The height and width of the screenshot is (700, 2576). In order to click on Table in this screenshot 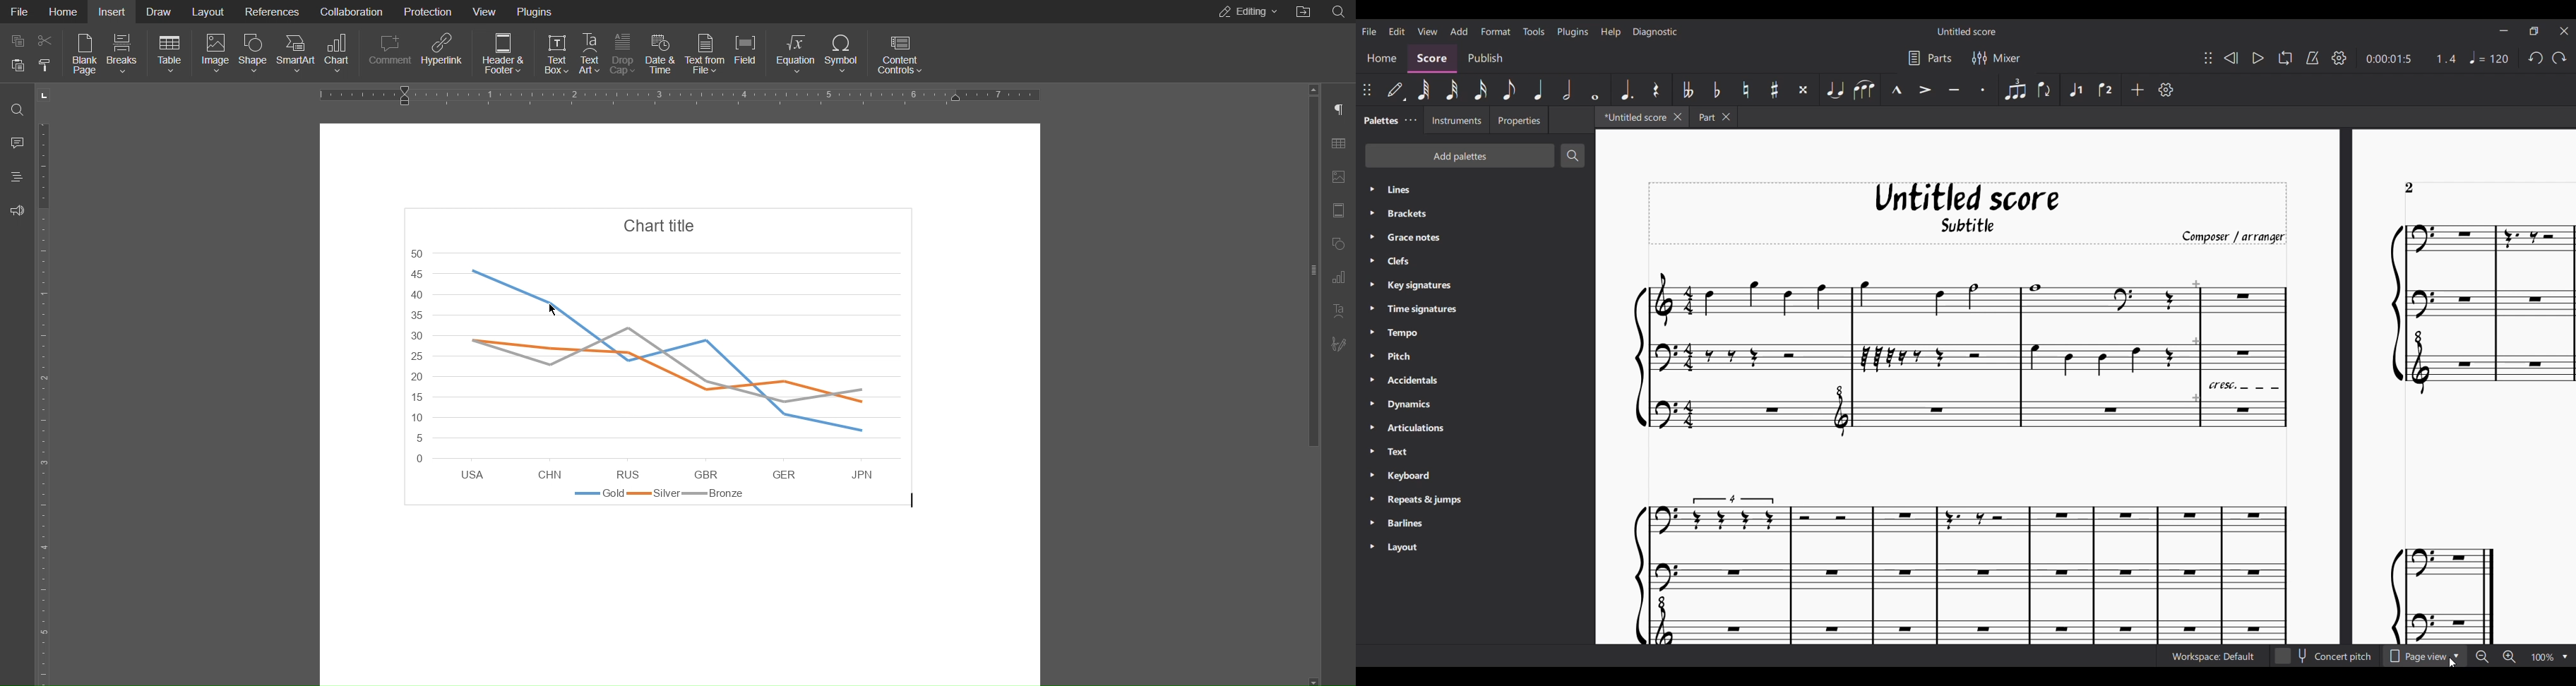, I will do `click(169, 55)`.